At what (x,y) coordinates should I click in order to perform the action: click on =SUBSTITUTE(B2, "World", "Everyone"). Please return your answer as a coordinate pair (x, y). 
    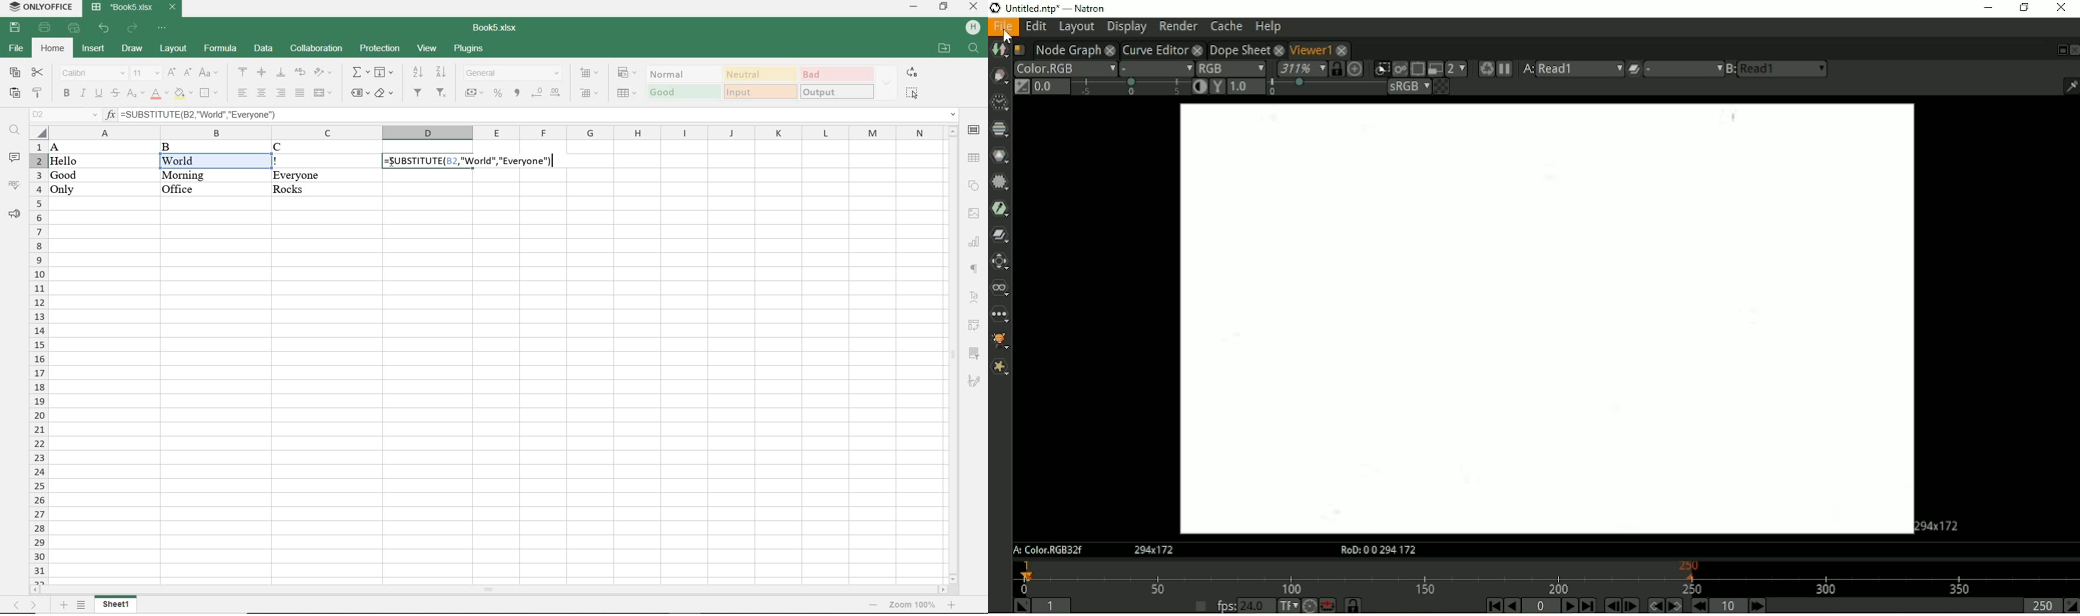
    Looking at the image, I should click on (540, 116).